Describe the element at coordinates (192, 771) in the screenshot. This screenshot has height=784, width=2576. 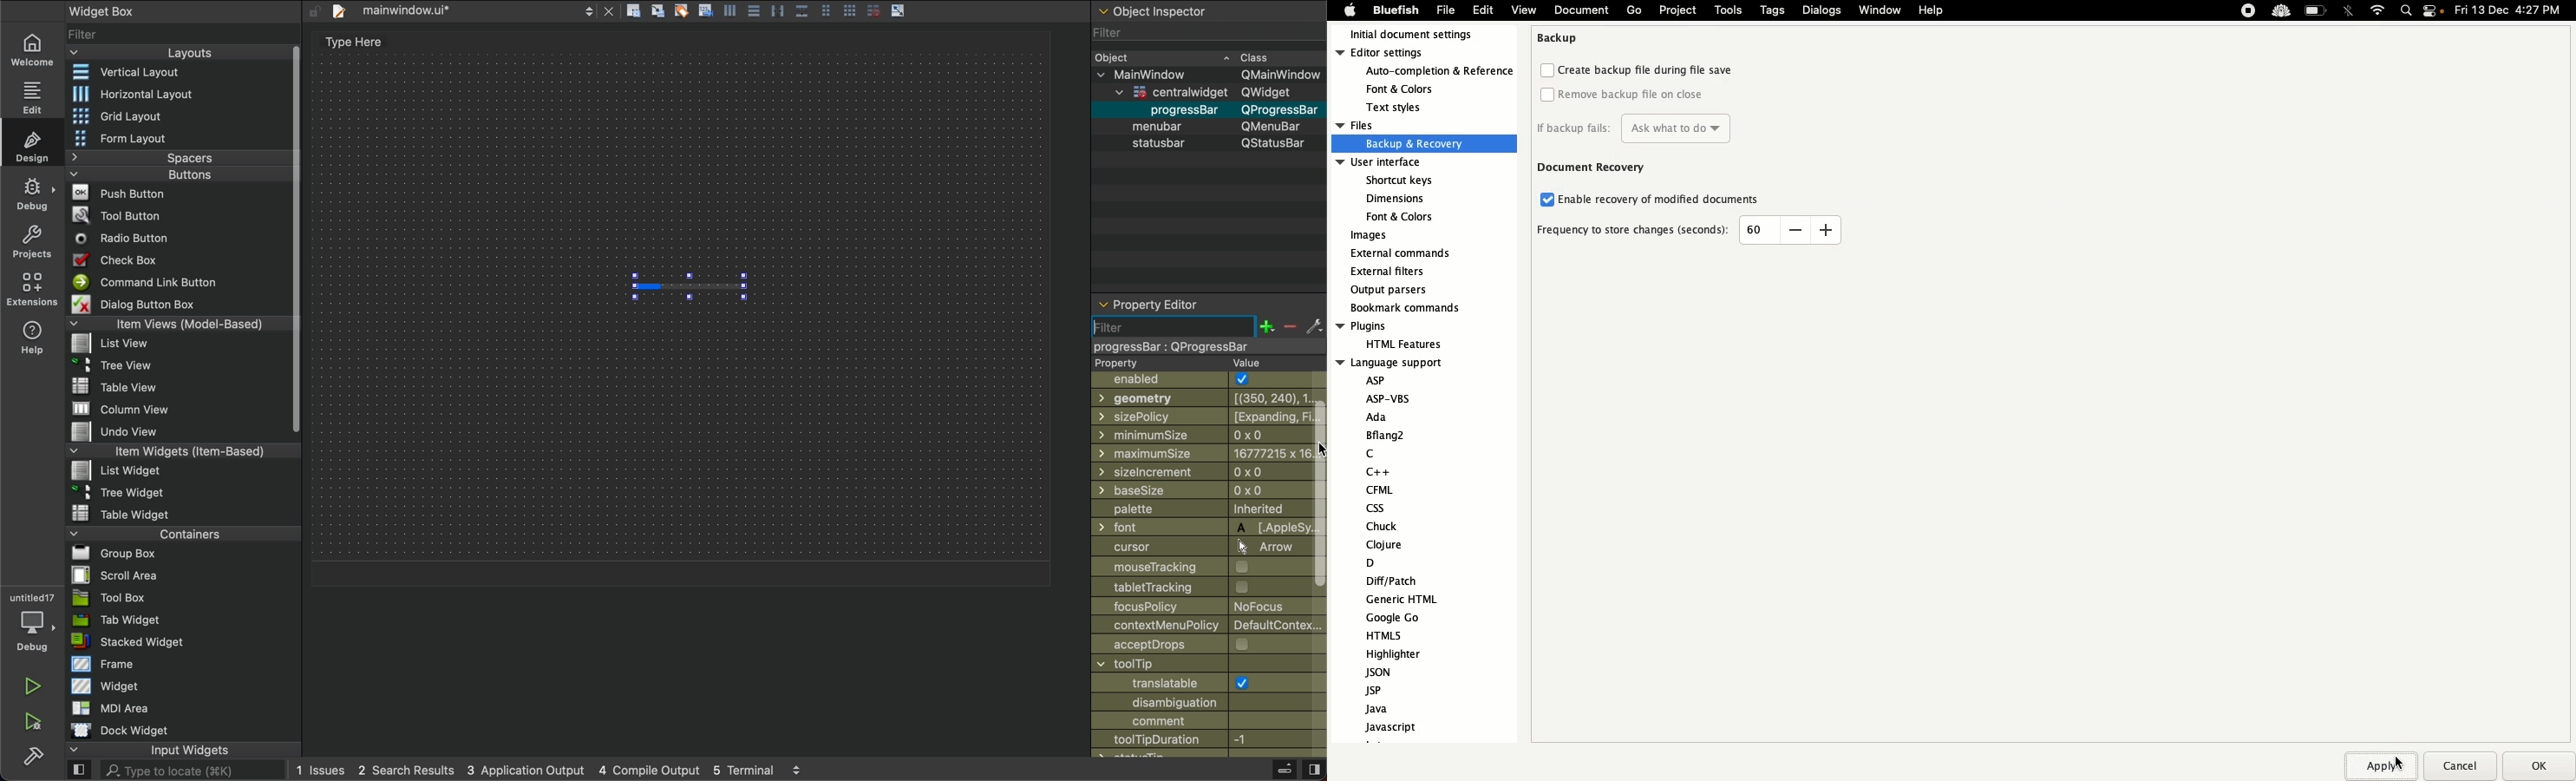
I see `search here` at that location.